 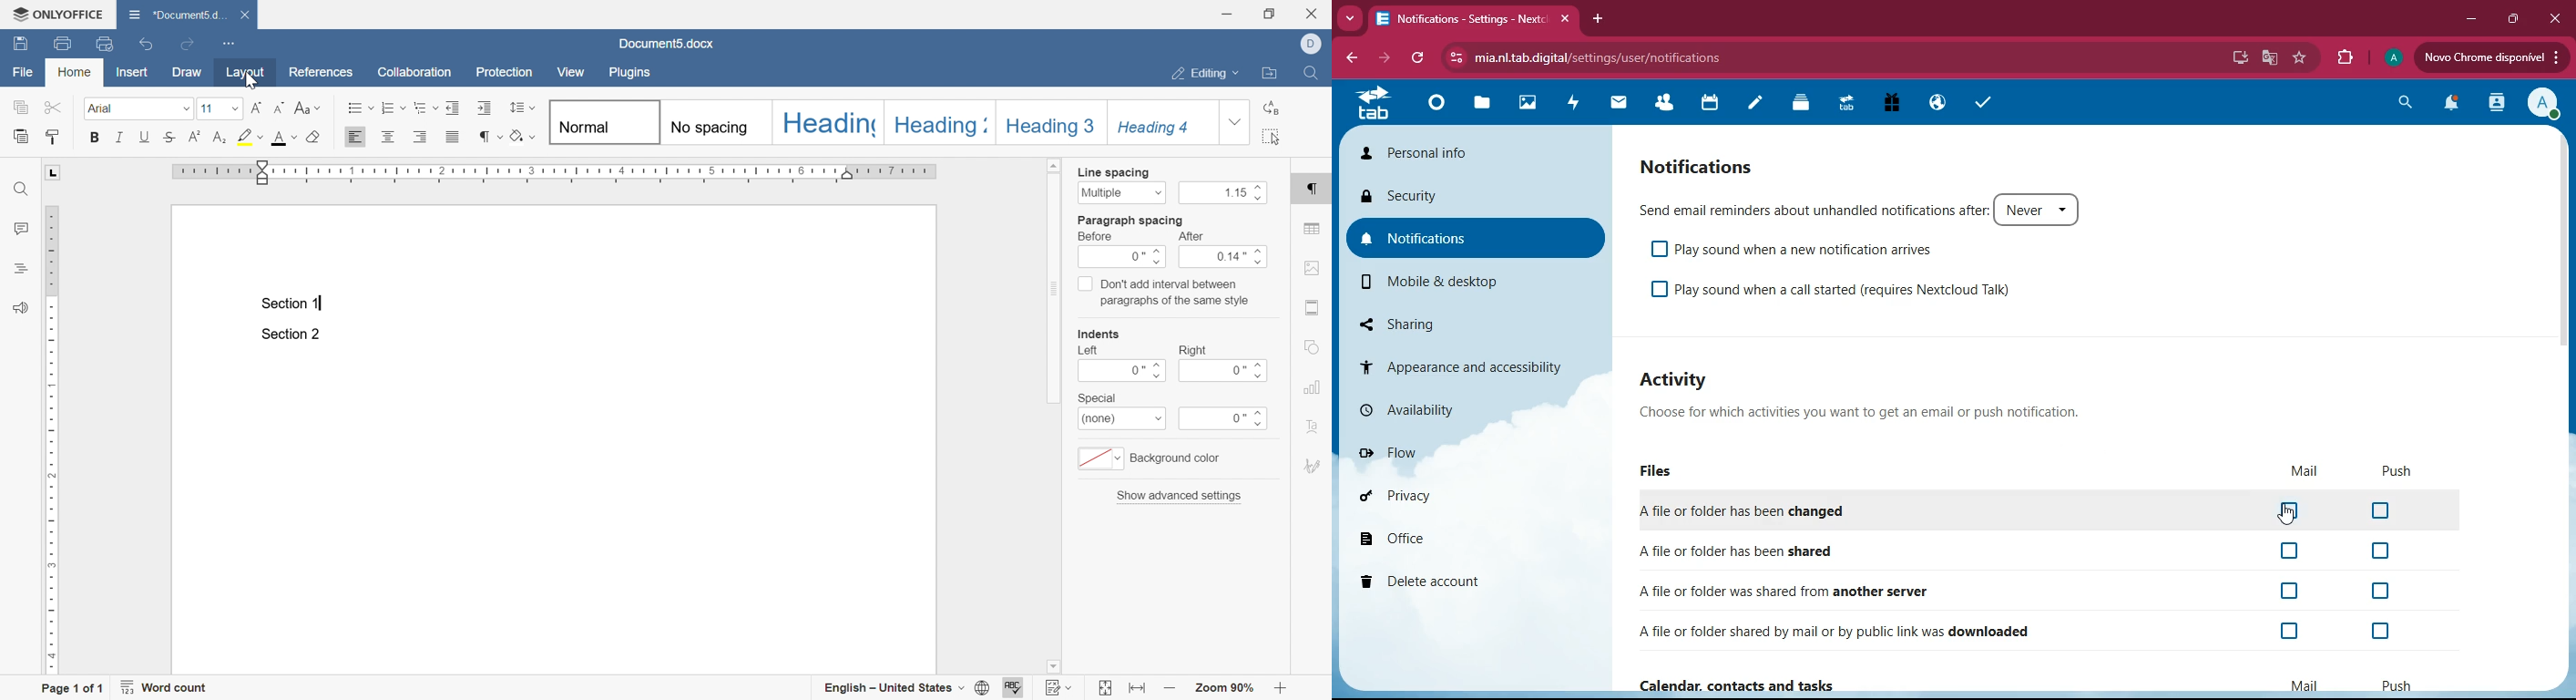 I want to click on home, so click(x=75, y=72).